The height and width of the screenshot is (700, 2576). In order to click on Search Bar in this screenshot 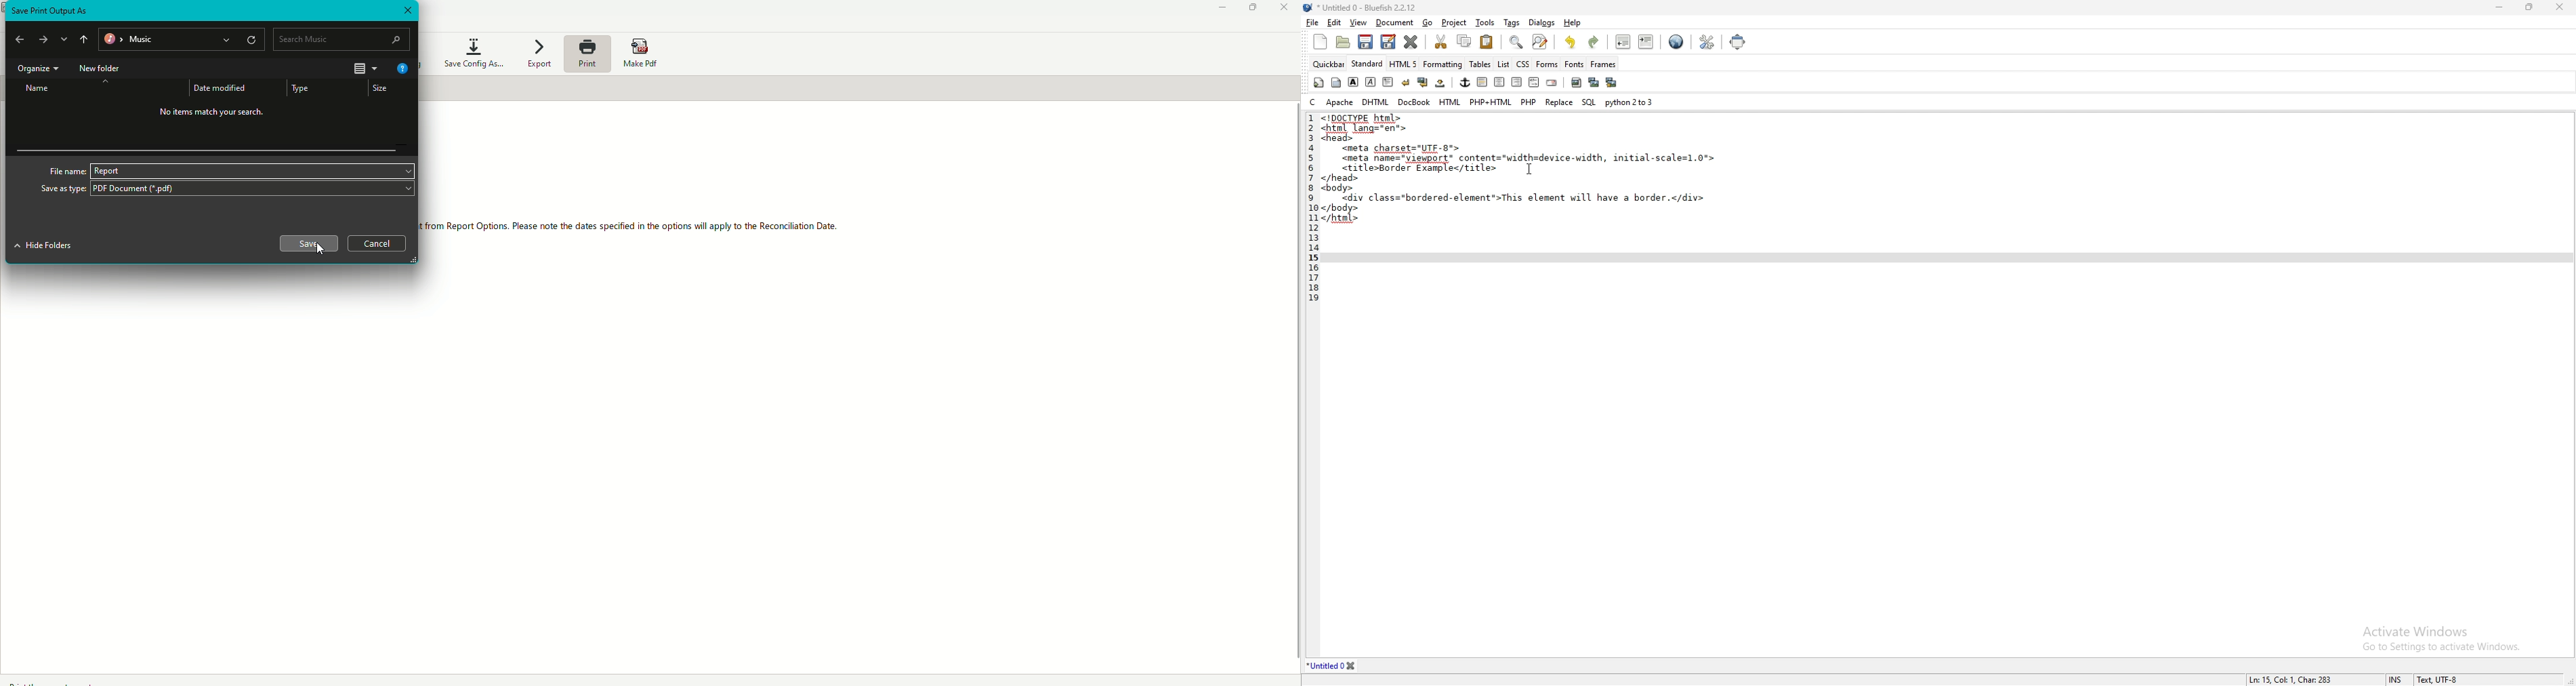, I will do `click(341, 38)`.